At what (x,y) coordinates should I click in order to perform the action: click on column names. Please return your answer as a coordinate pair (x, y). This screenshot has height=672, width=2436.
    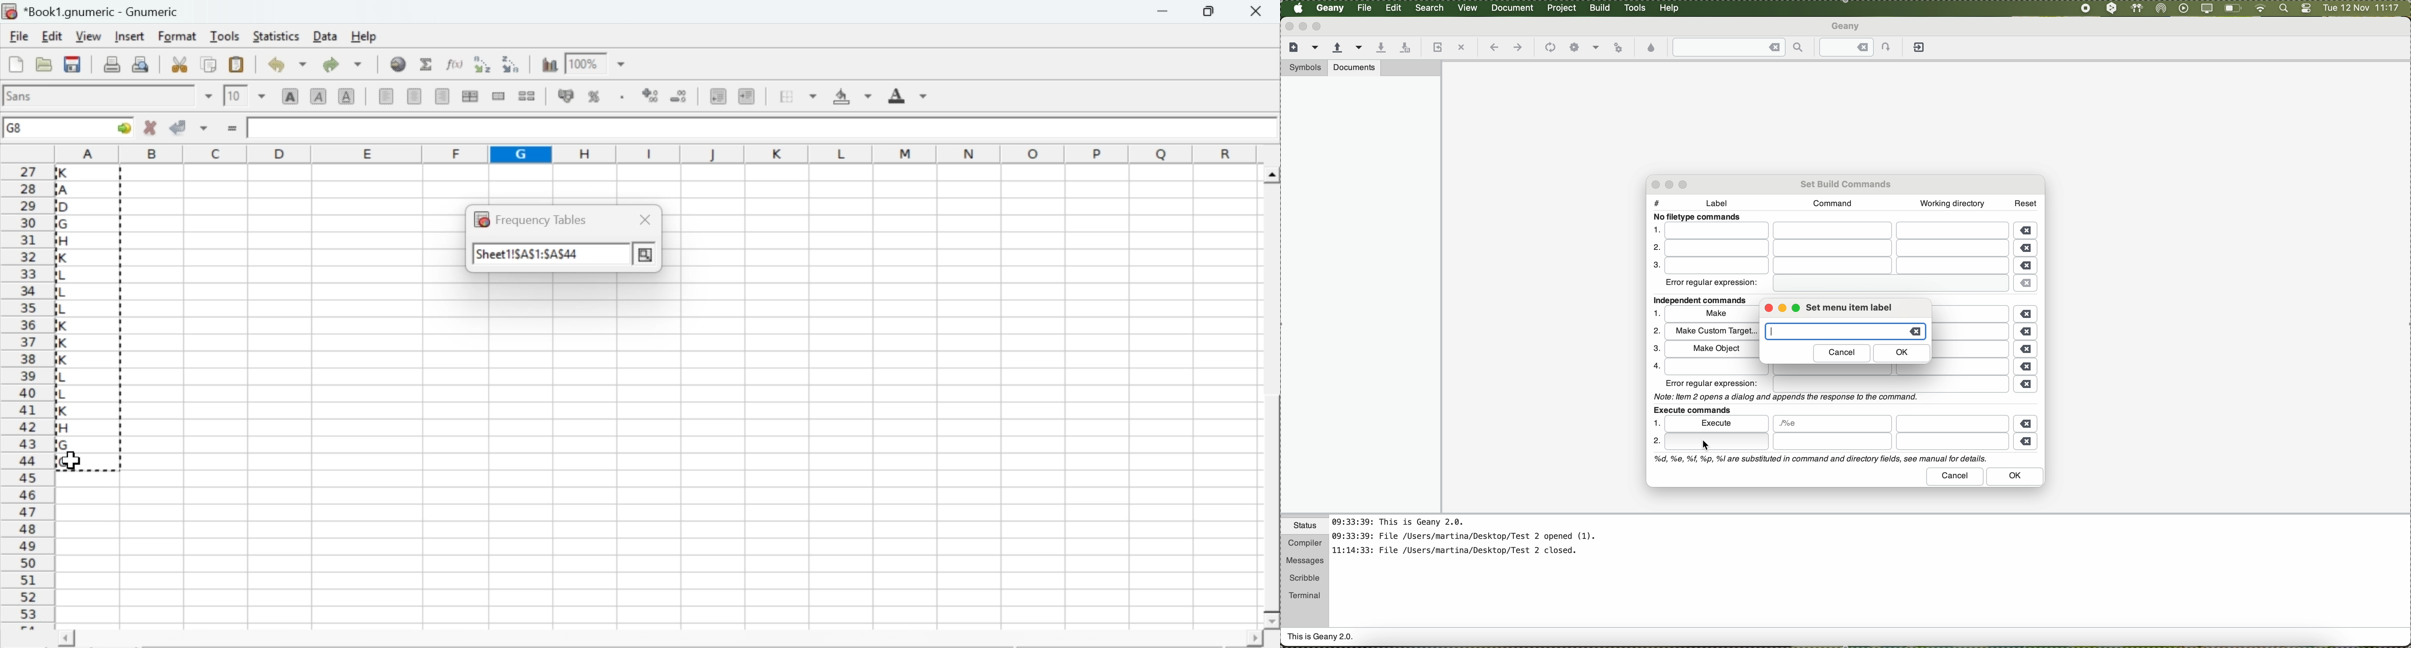
    Looking at the image, I should click on (653, 152).